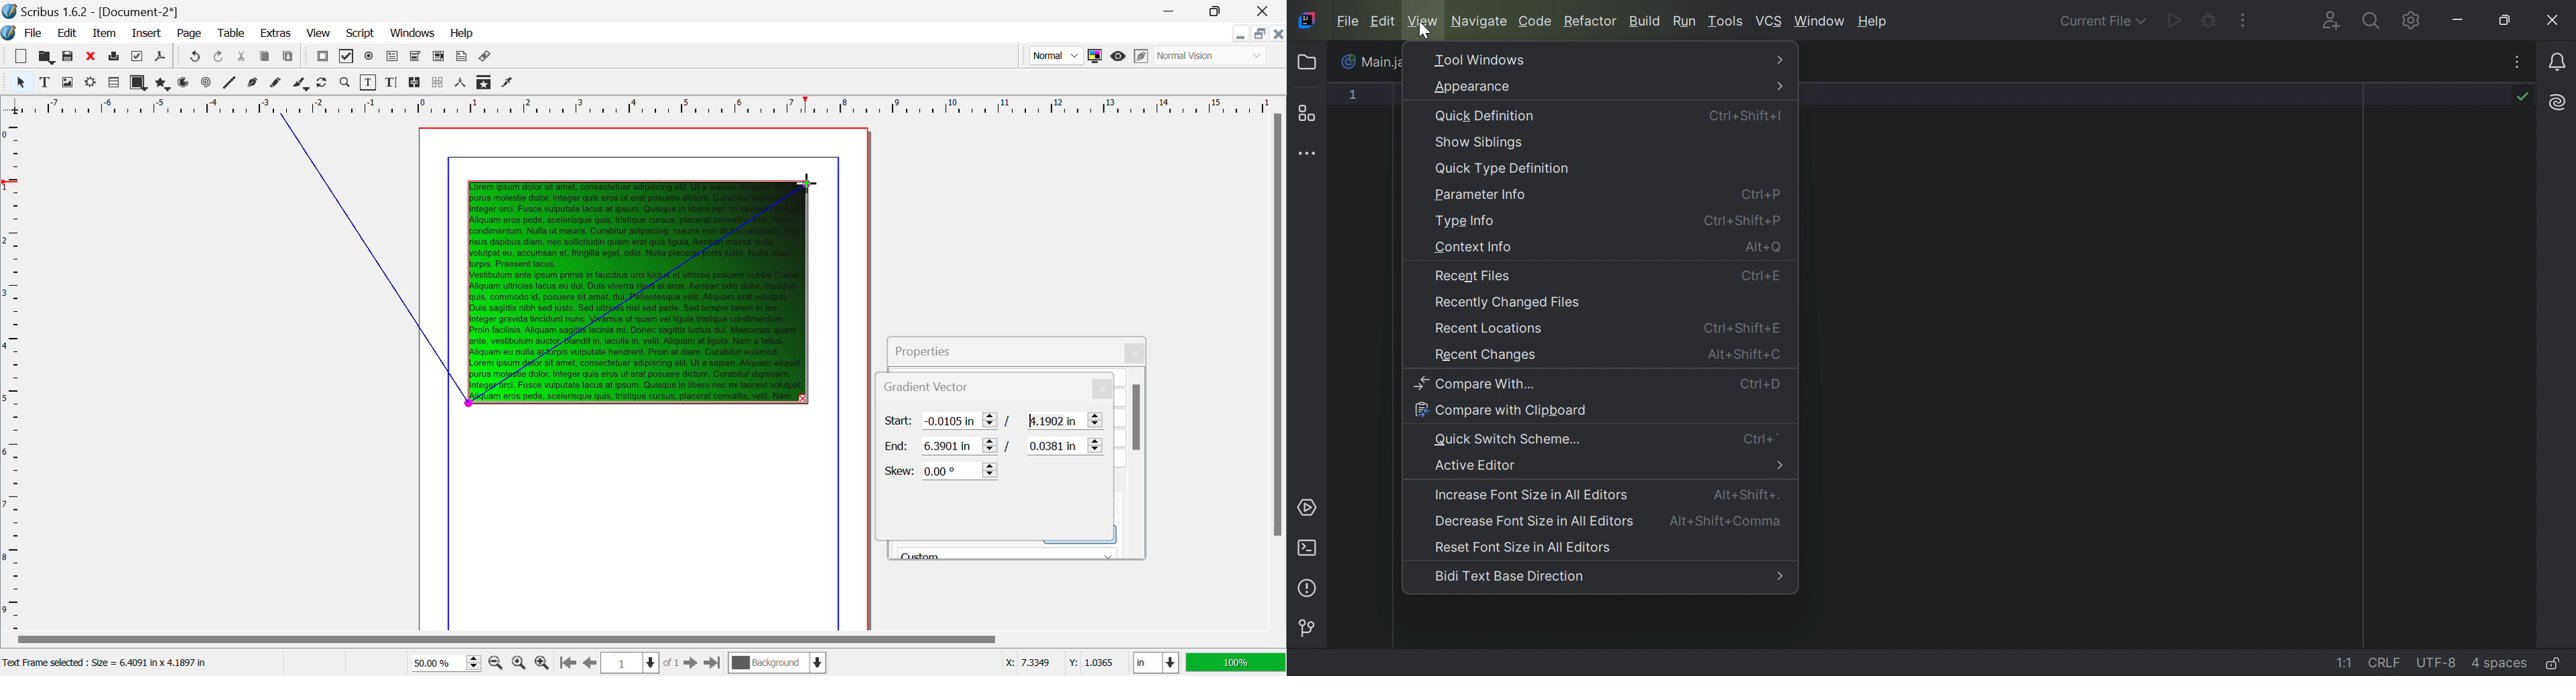  What do you see at coordinates (161, 58) in the screenshot?
I see `Save as PDF` at bounding box center [161, 58].